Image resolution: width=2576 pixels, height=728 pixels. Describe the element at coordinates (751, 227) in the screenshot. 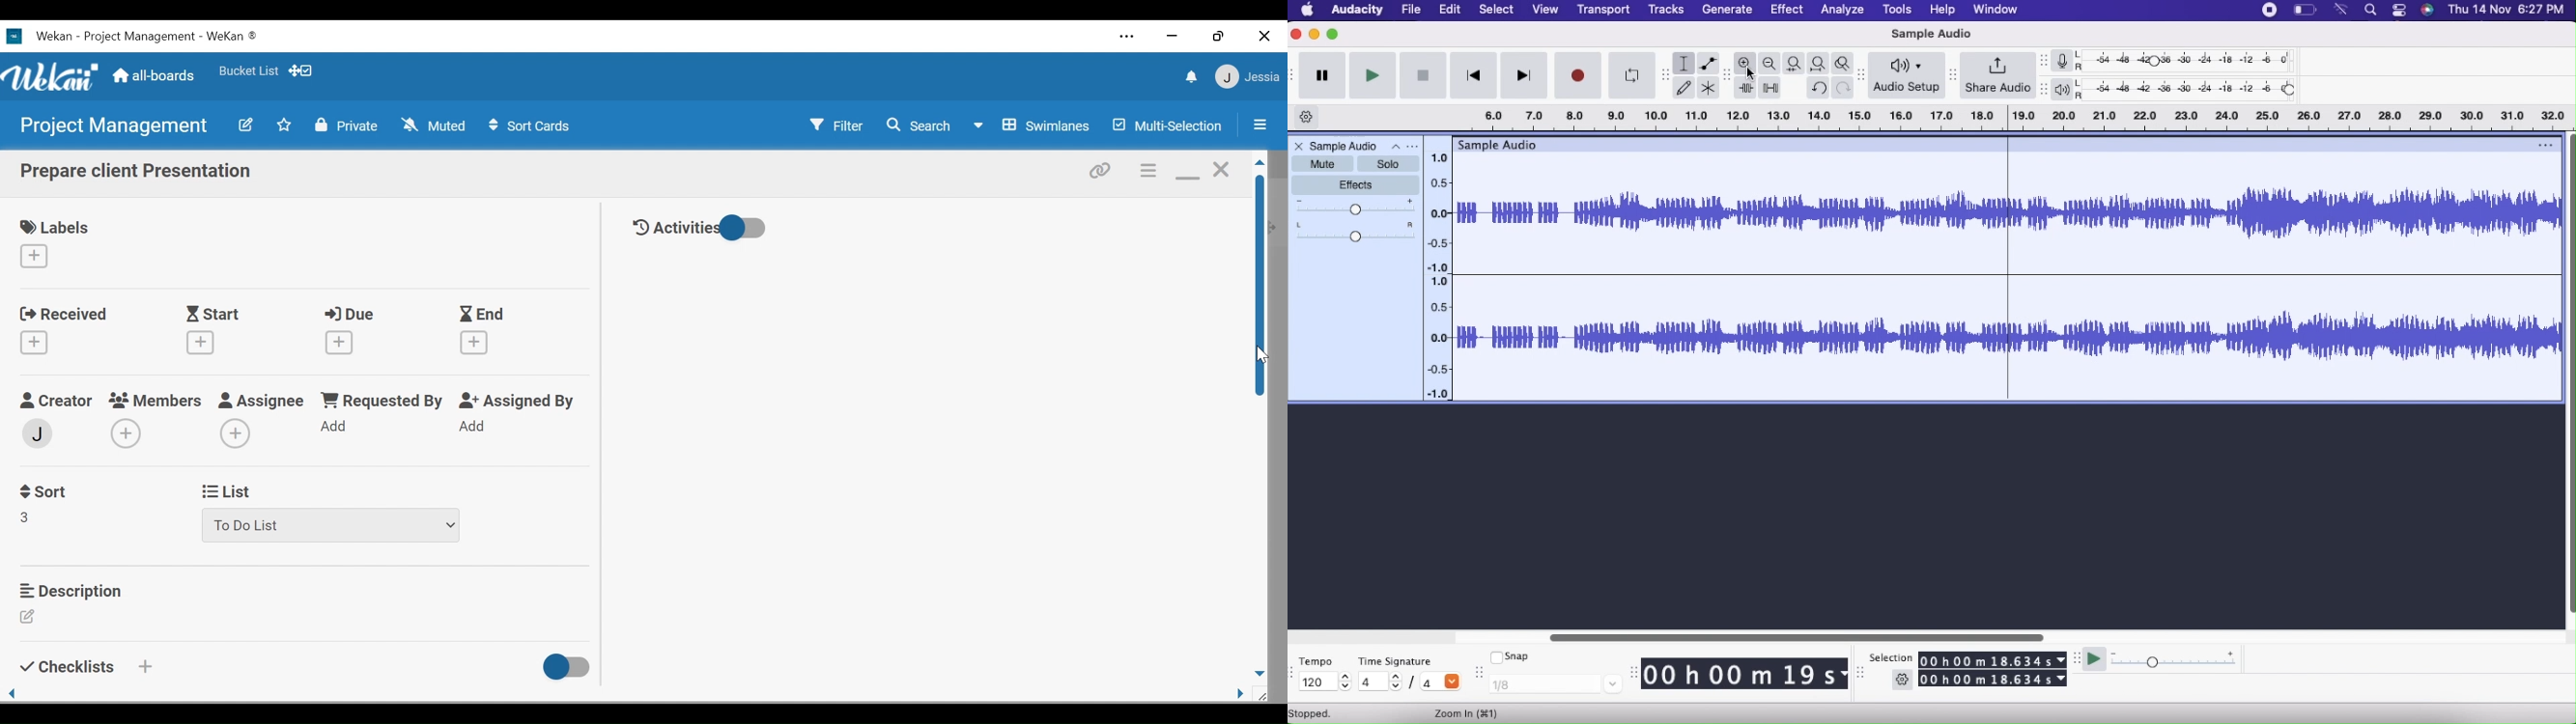

I see `Toggle show/hide activities` at that location.